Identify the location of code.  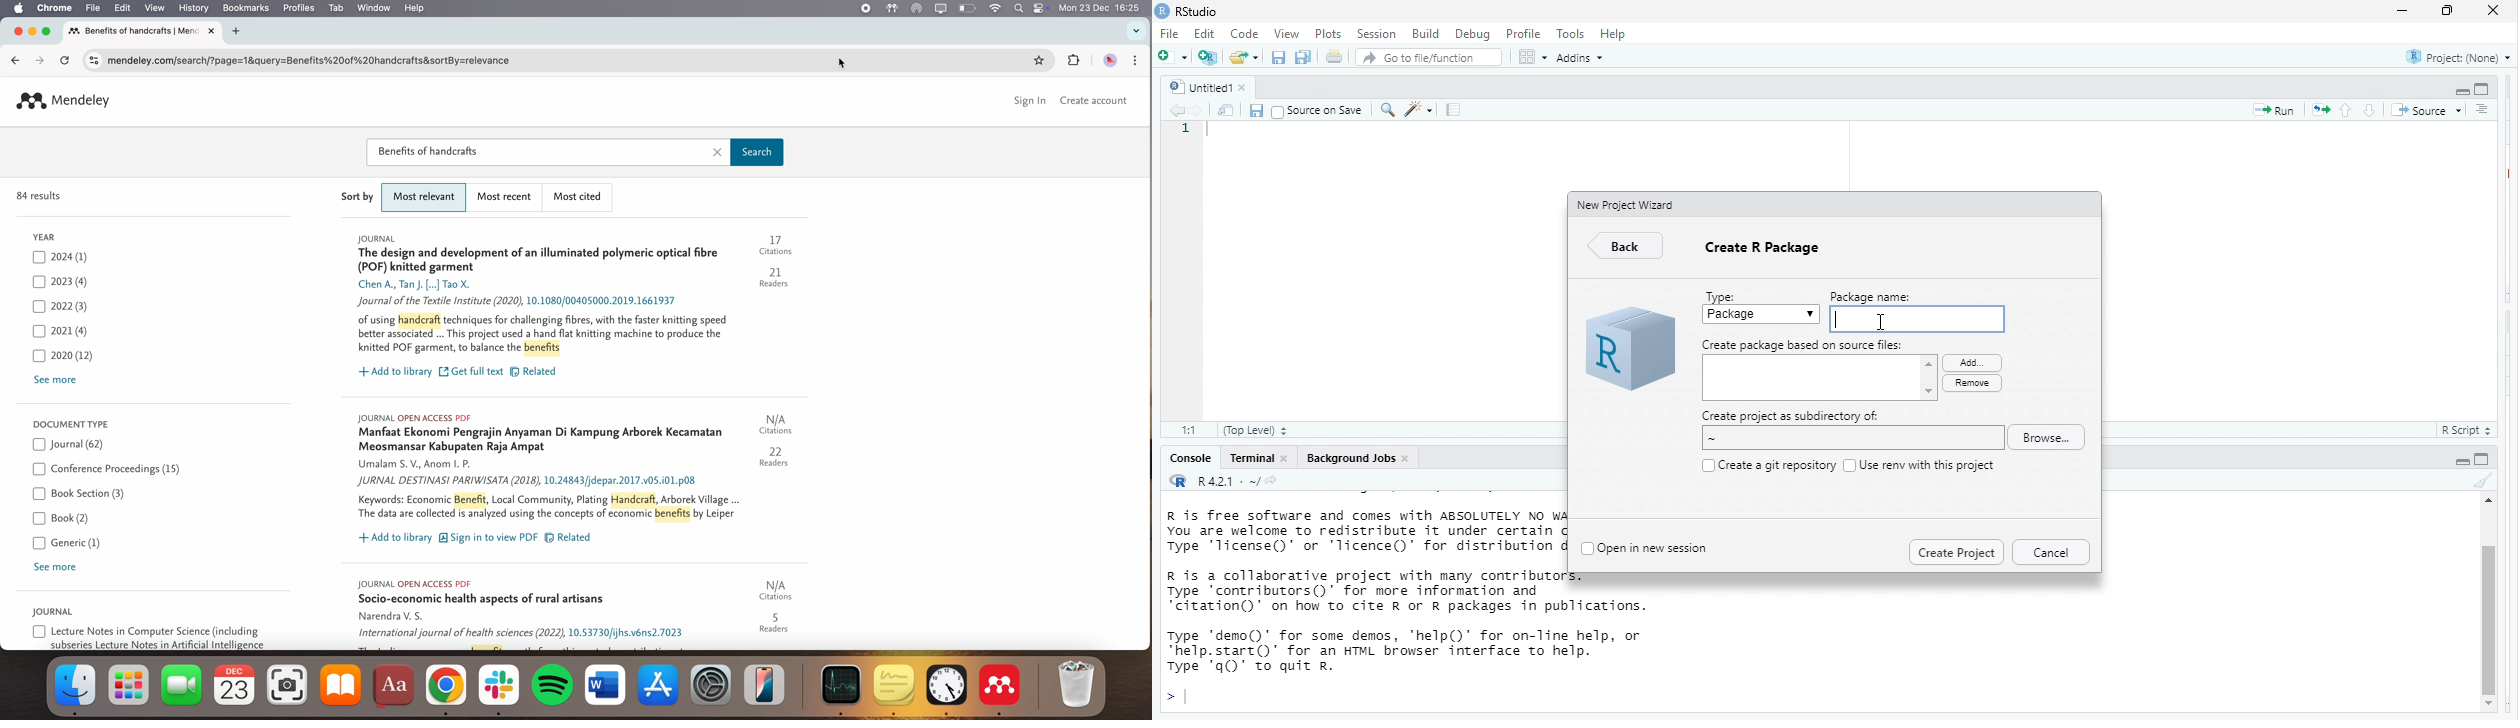
(1246, 35).